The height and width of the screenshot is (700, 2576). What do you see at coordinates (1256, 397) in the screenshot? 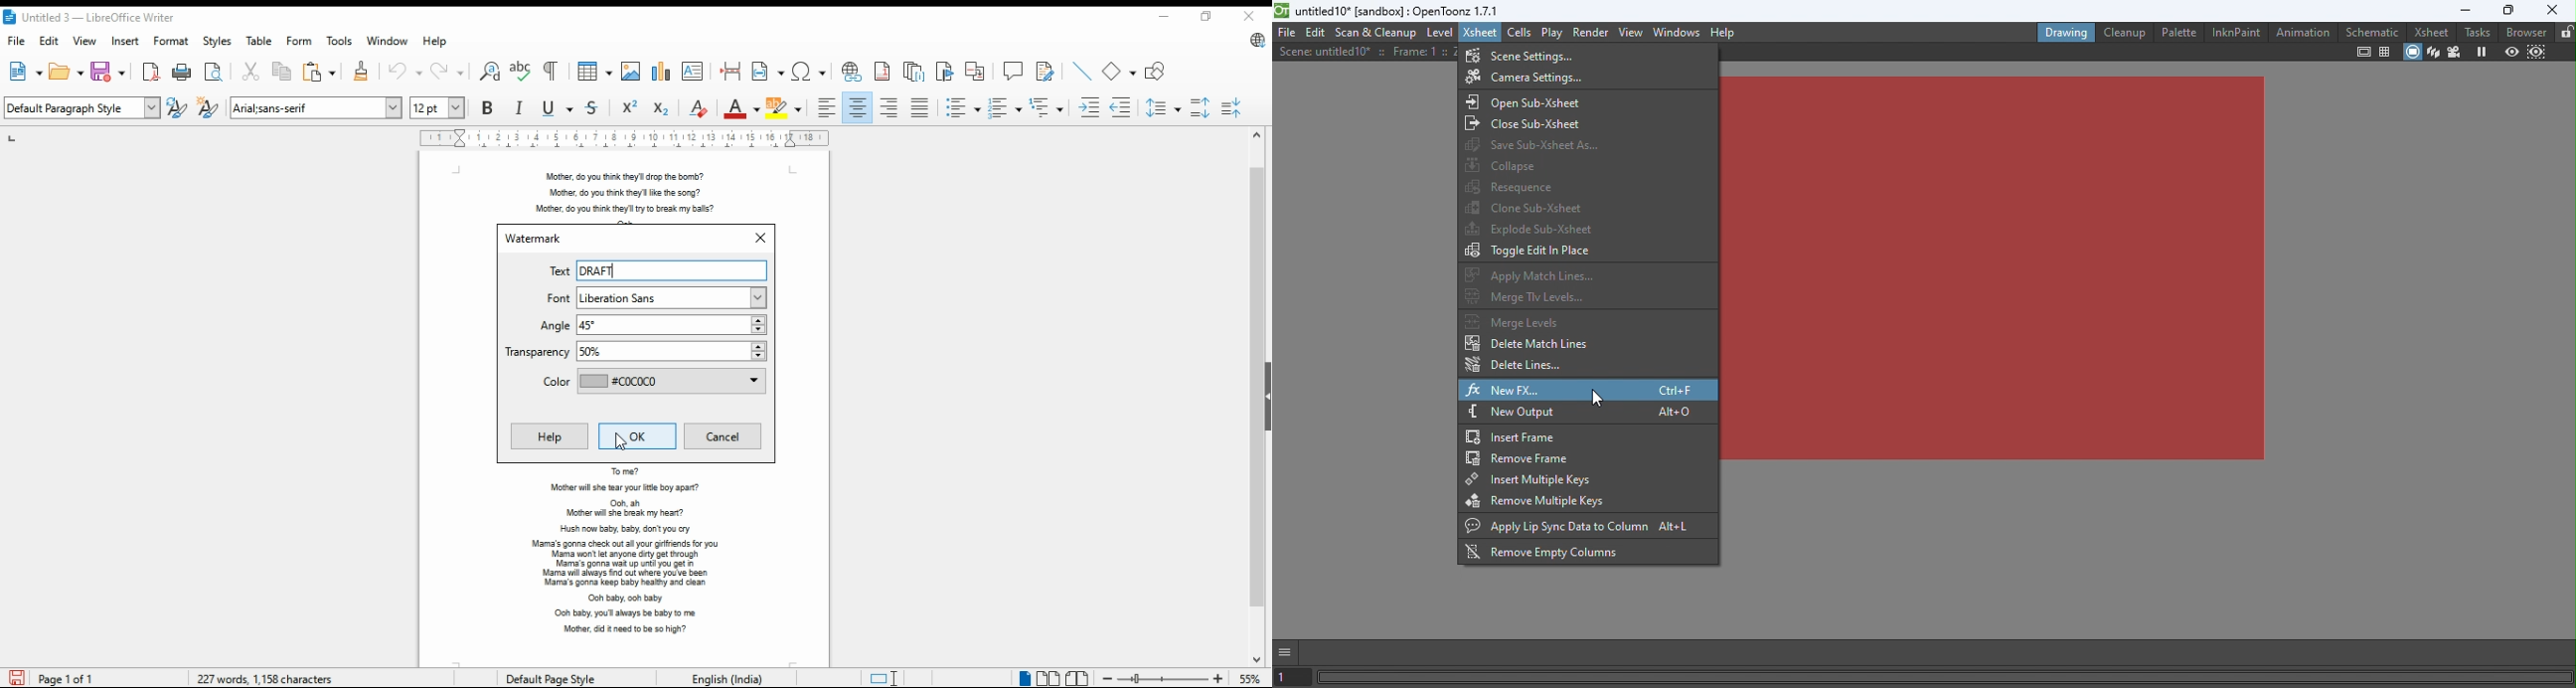
I see `scroll bar` at bounding box center [1256, 397].